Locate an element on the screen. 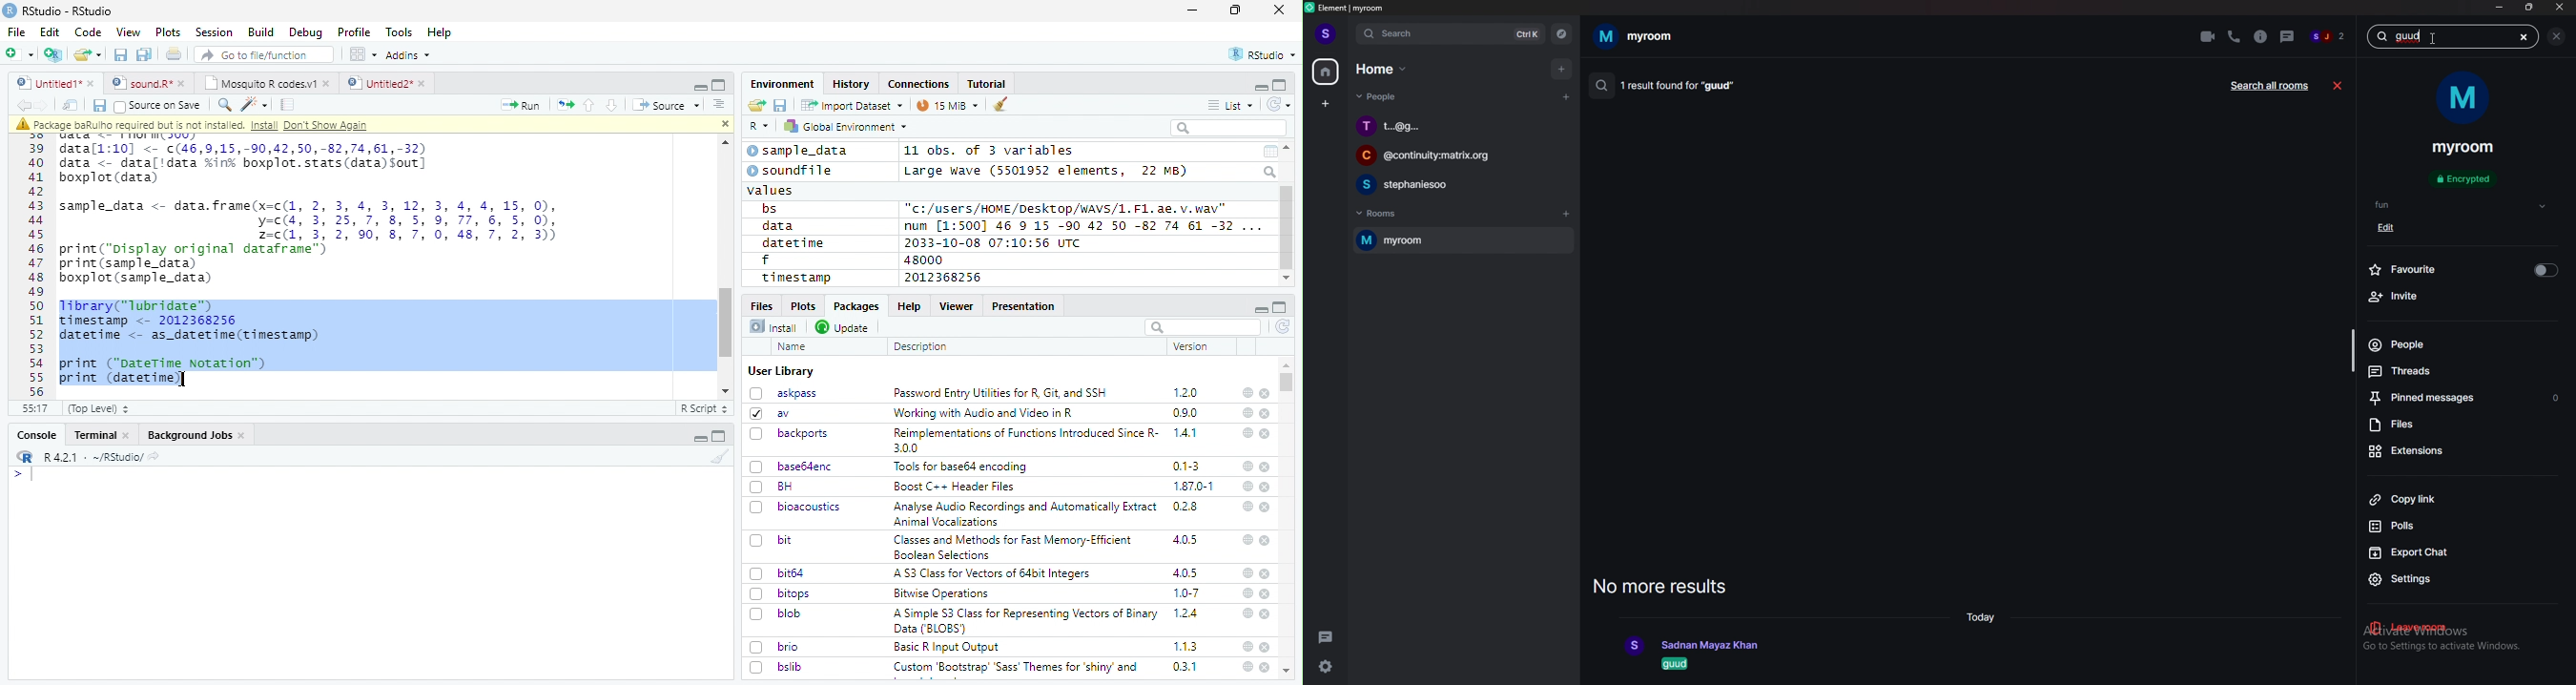  Go to previous section is located at coordinates (590, 105).